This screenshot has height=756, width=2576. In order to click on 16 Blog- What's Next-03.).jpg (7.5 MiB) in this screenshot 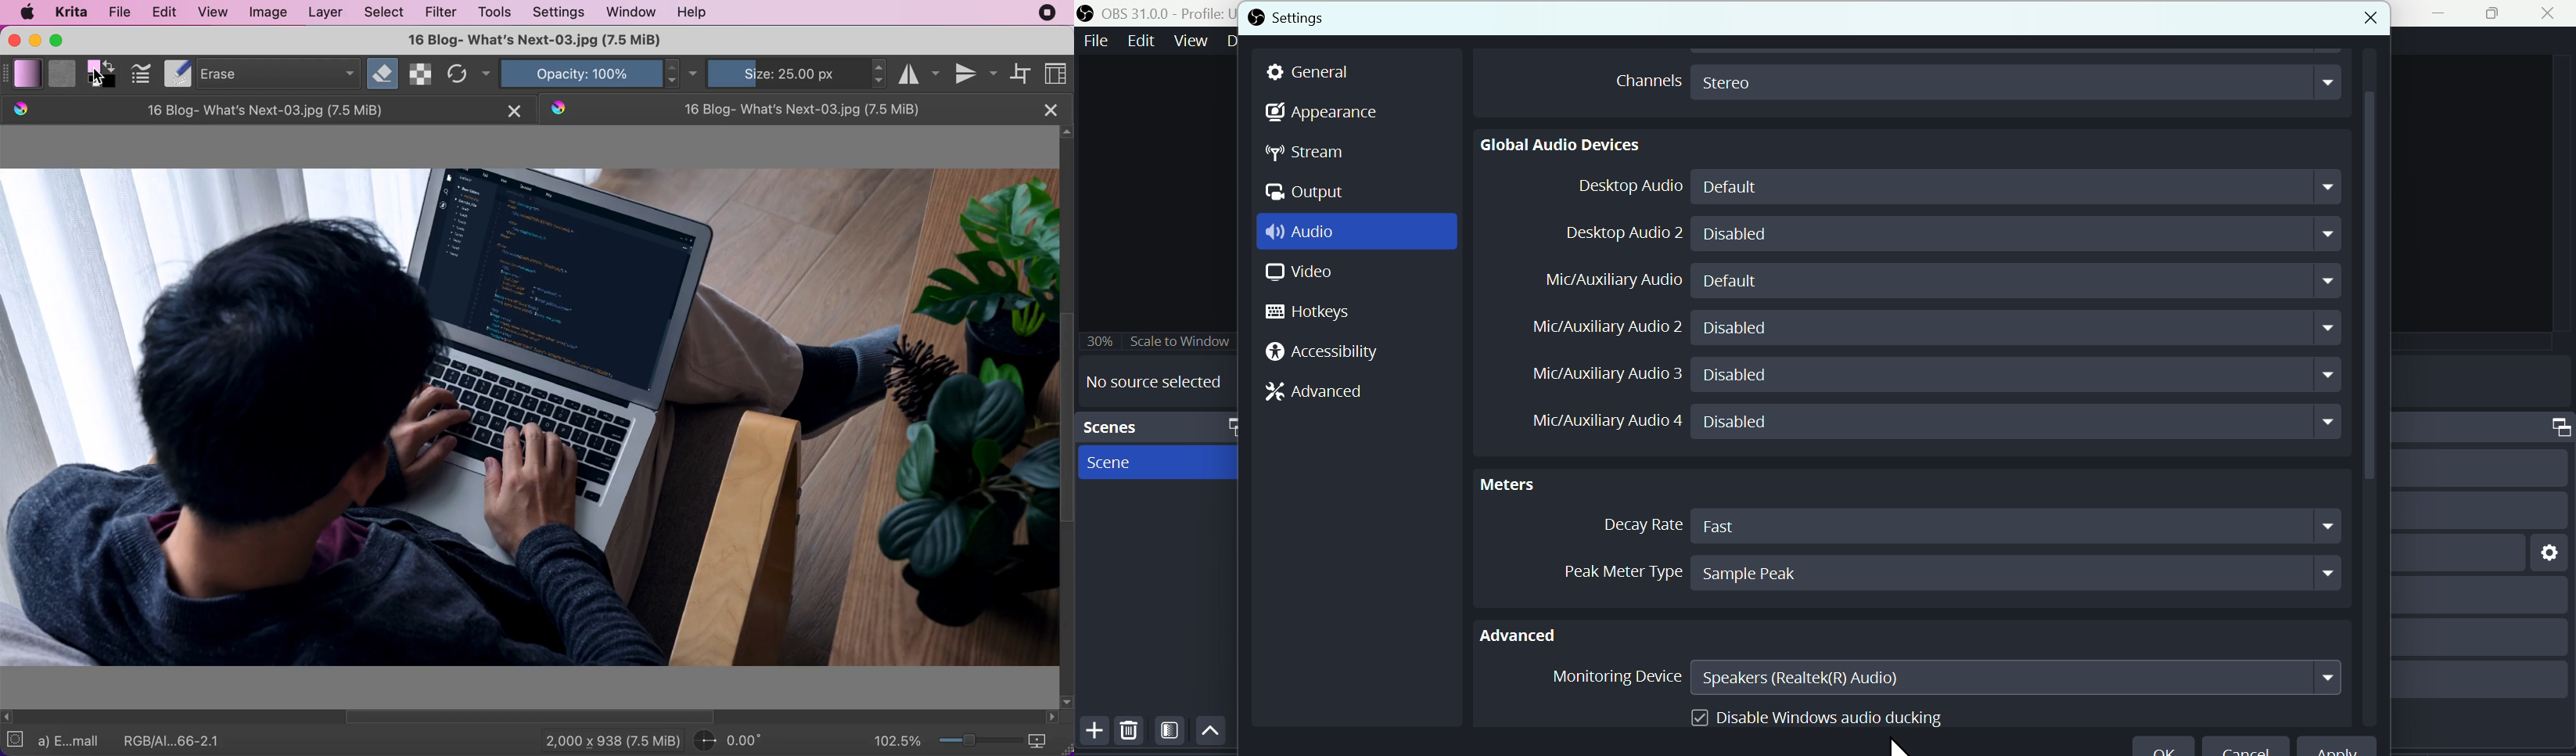, I will do `click(547, 40)`.